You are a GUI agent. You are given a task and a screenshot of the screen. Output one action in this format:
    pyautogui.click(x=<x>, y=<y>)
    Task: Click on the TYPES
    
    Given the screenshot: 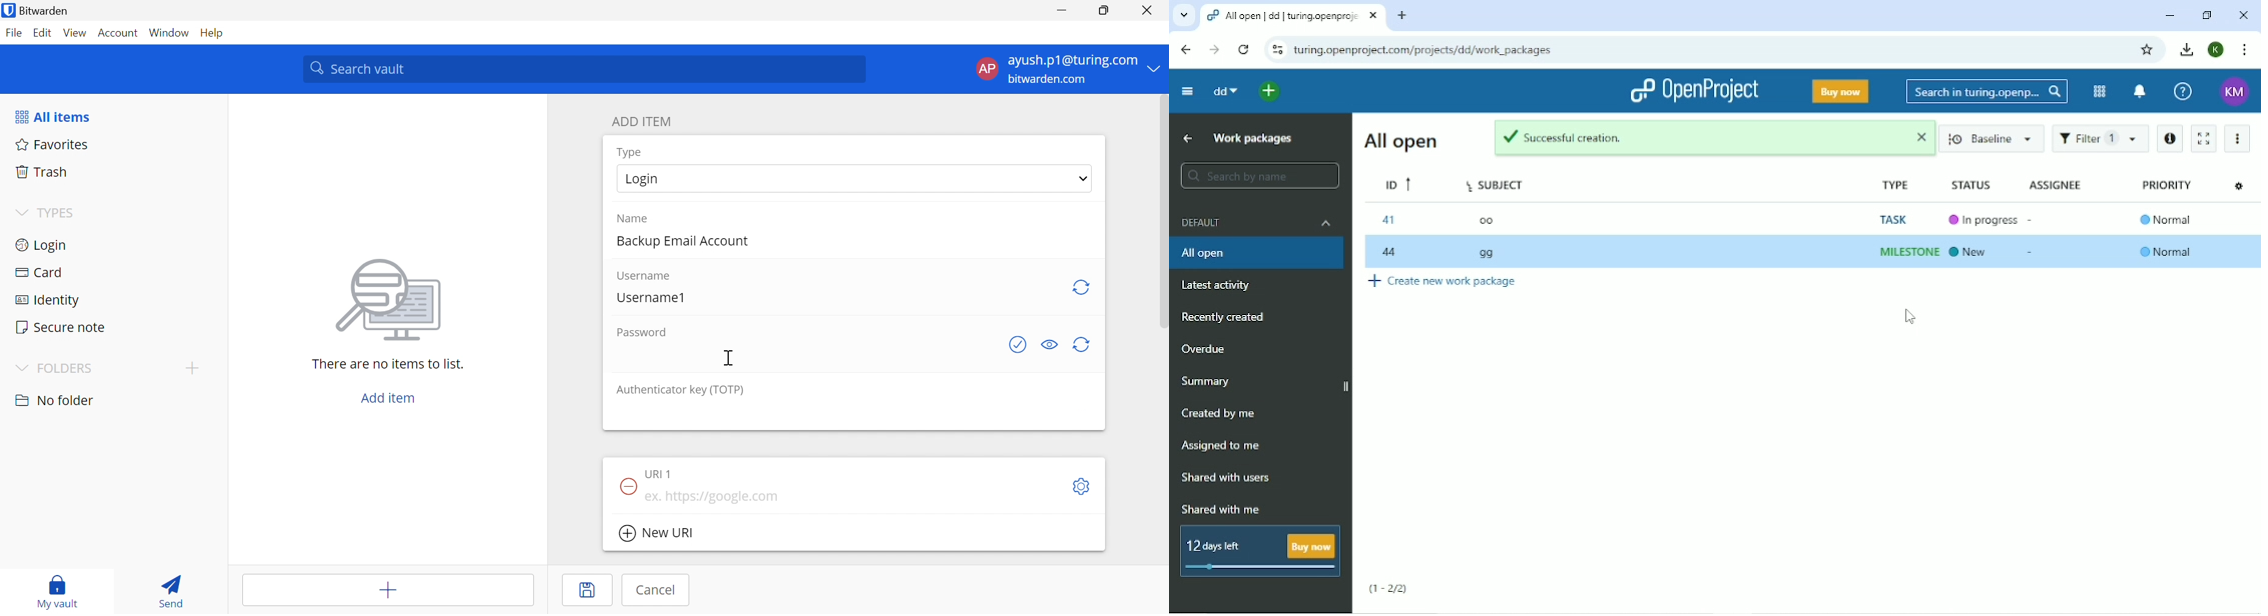 What is the action you would take?
    pyautogui.click(x=57, y=212)
    